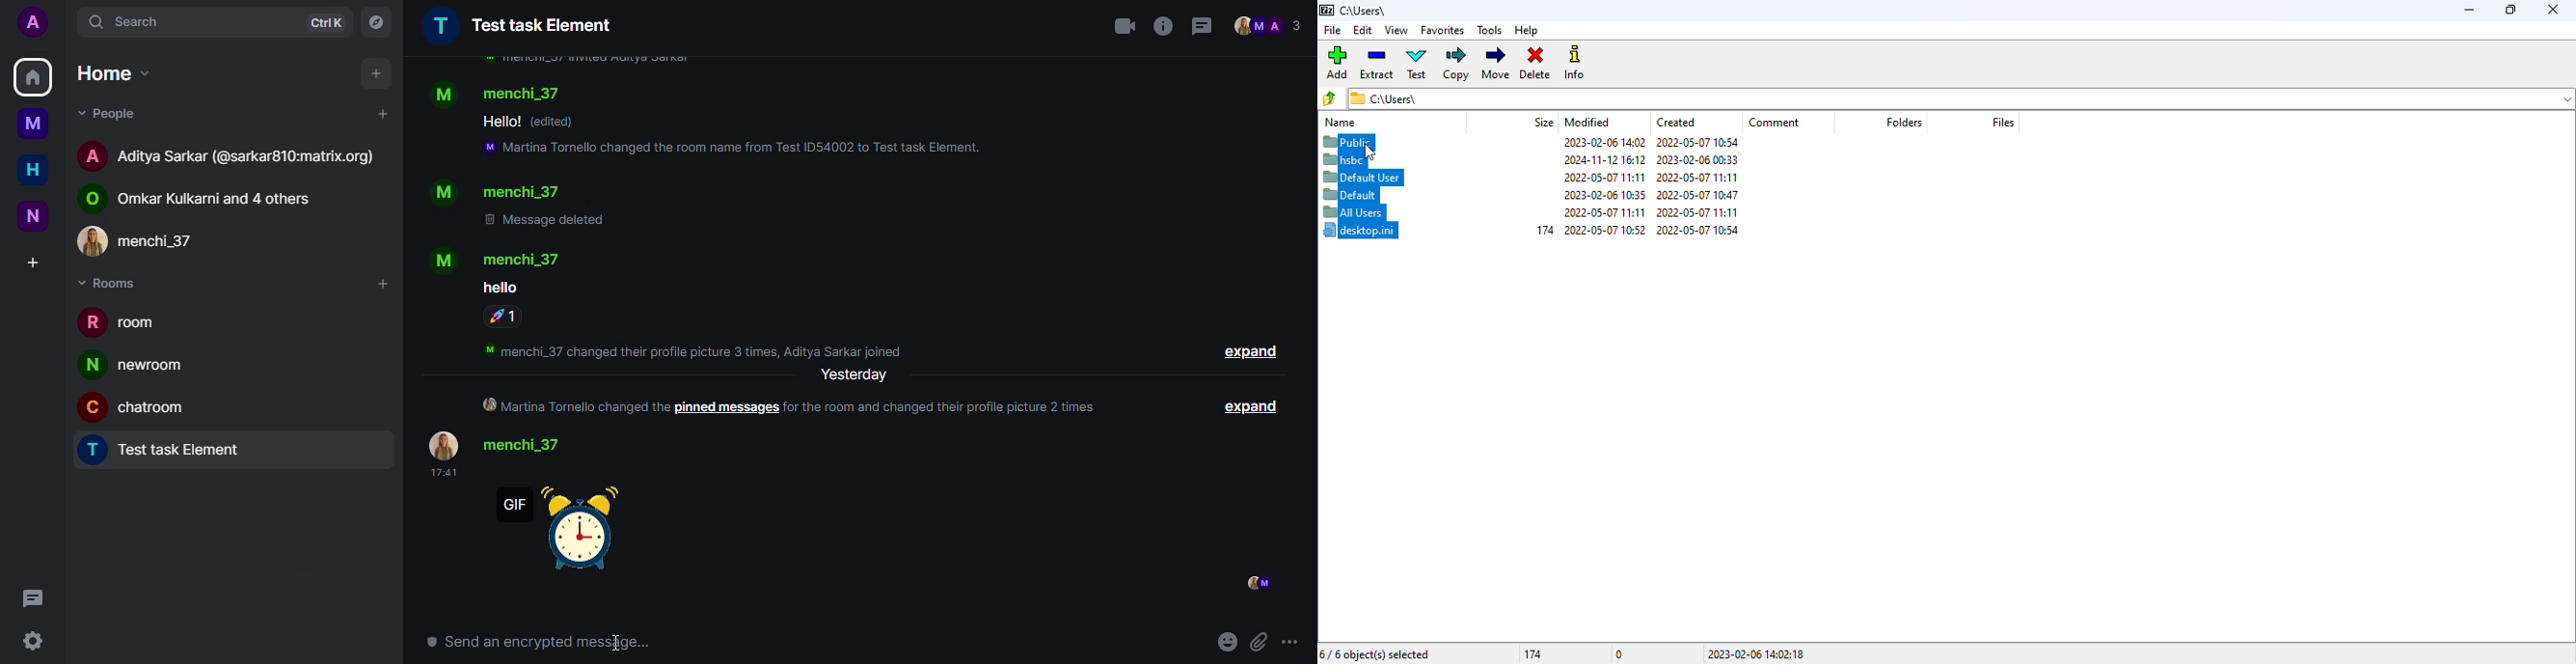 The image size is (2576, 672). I want to click on 2022-05-07 11:11, so click(1598, 177).